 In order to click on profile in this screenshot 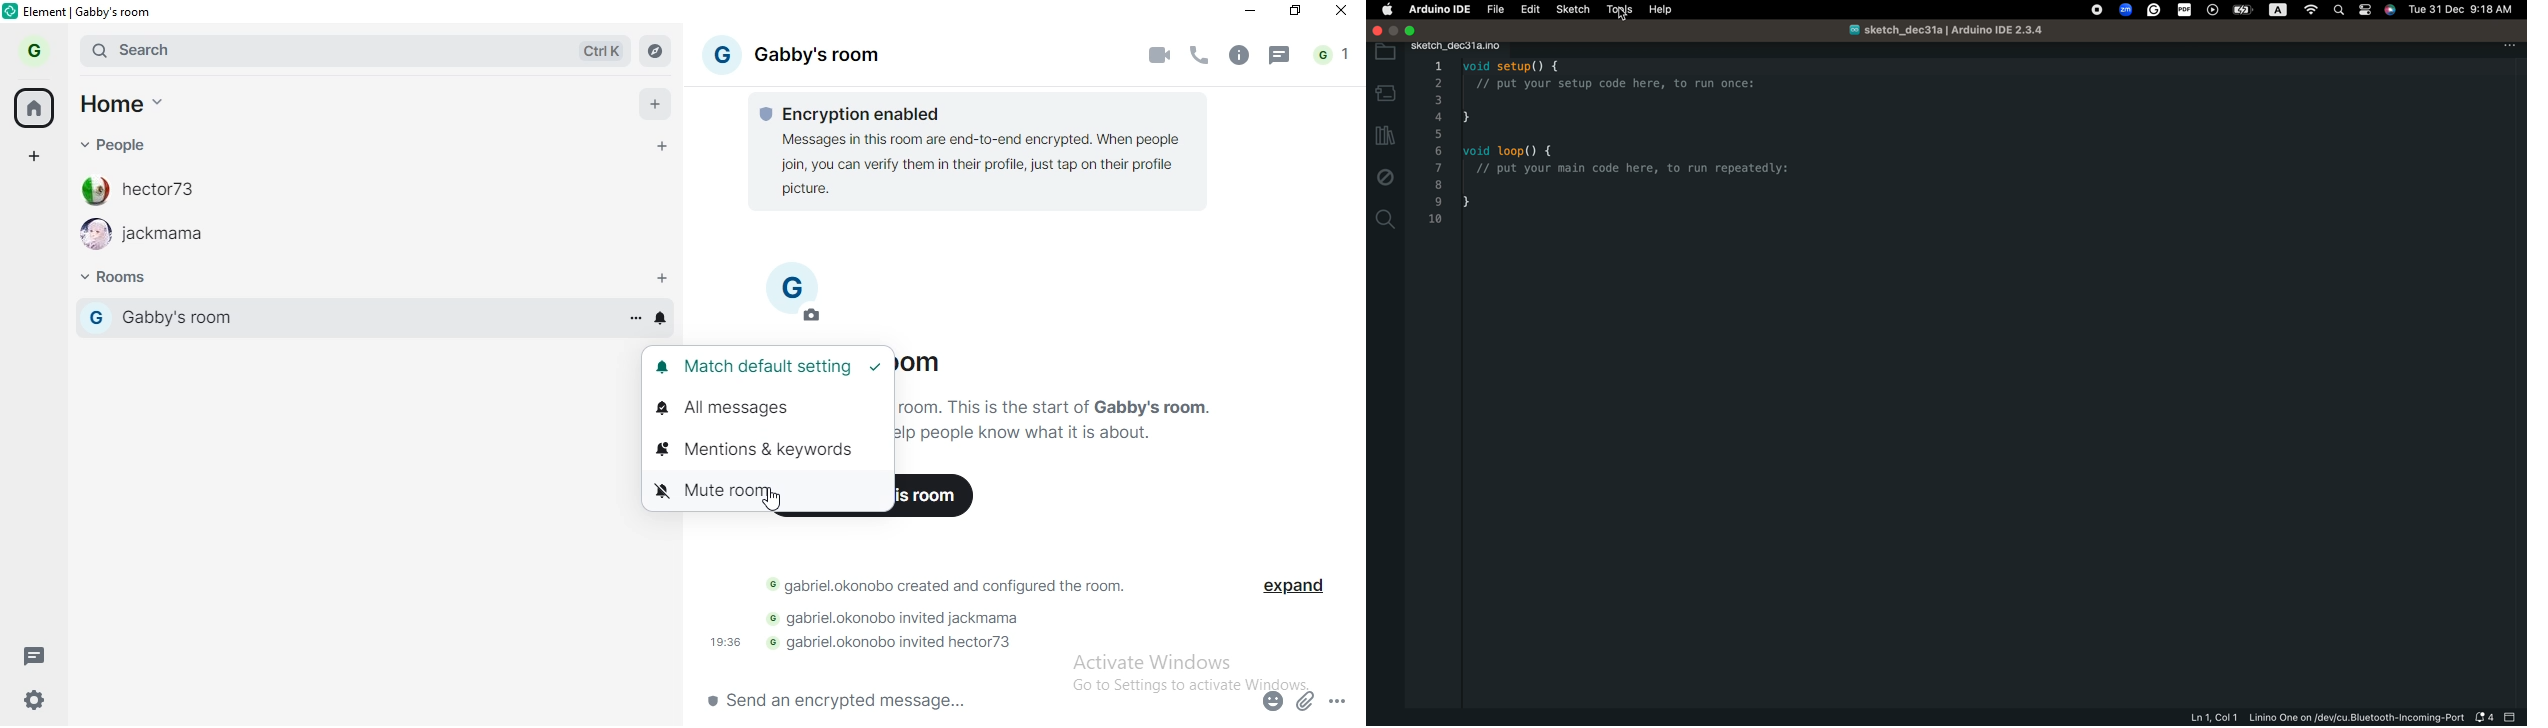, I will do `click(789, 285)`.